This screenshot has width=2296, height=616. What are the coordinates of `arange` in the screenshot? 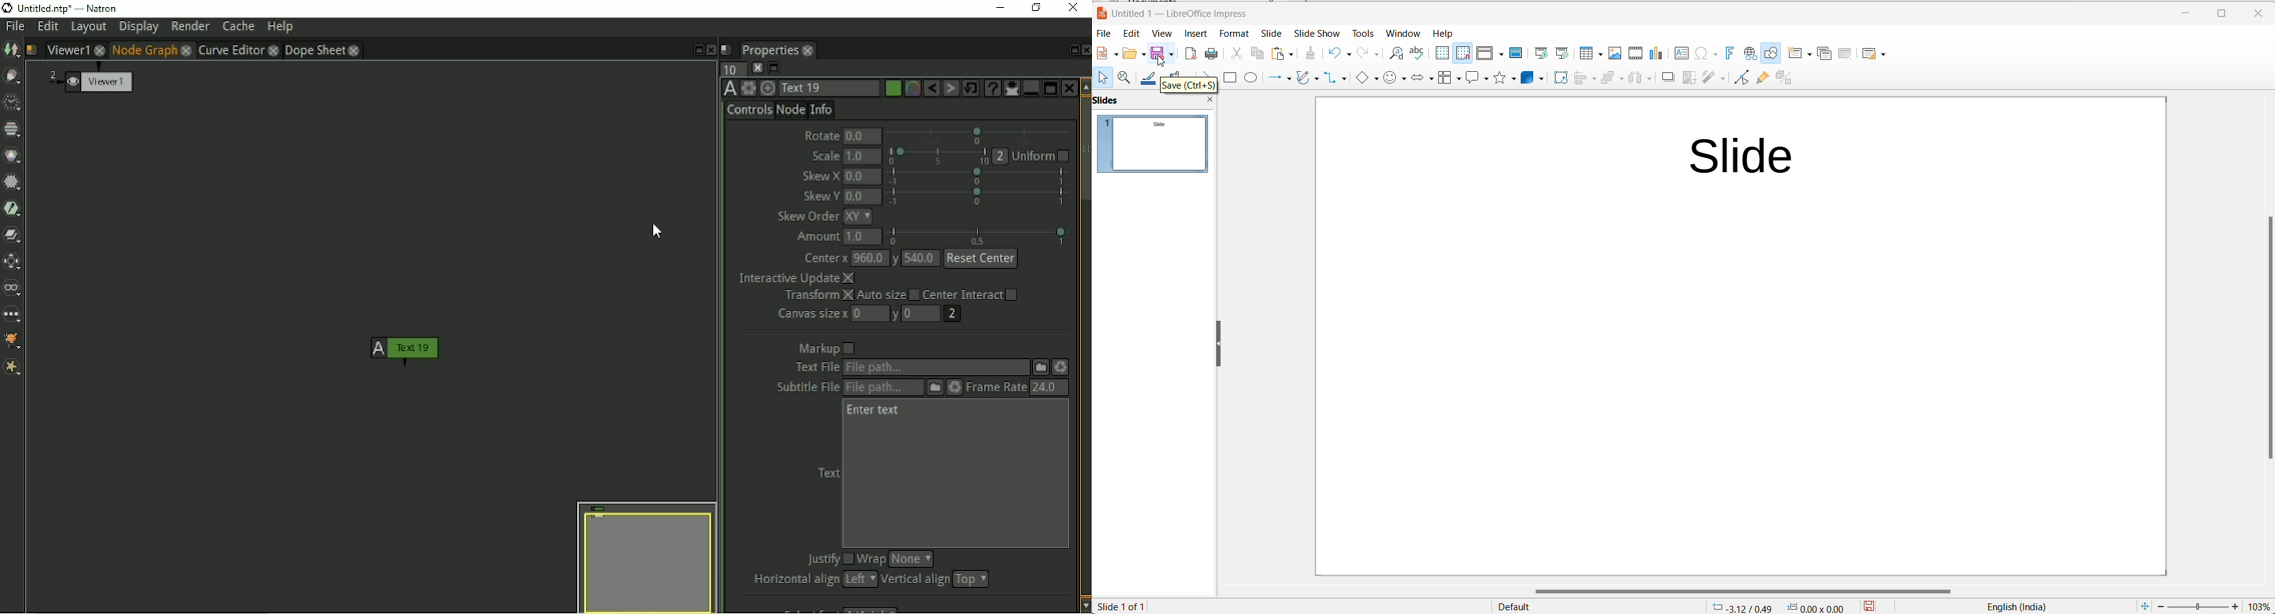 It's located at (1612, 80).